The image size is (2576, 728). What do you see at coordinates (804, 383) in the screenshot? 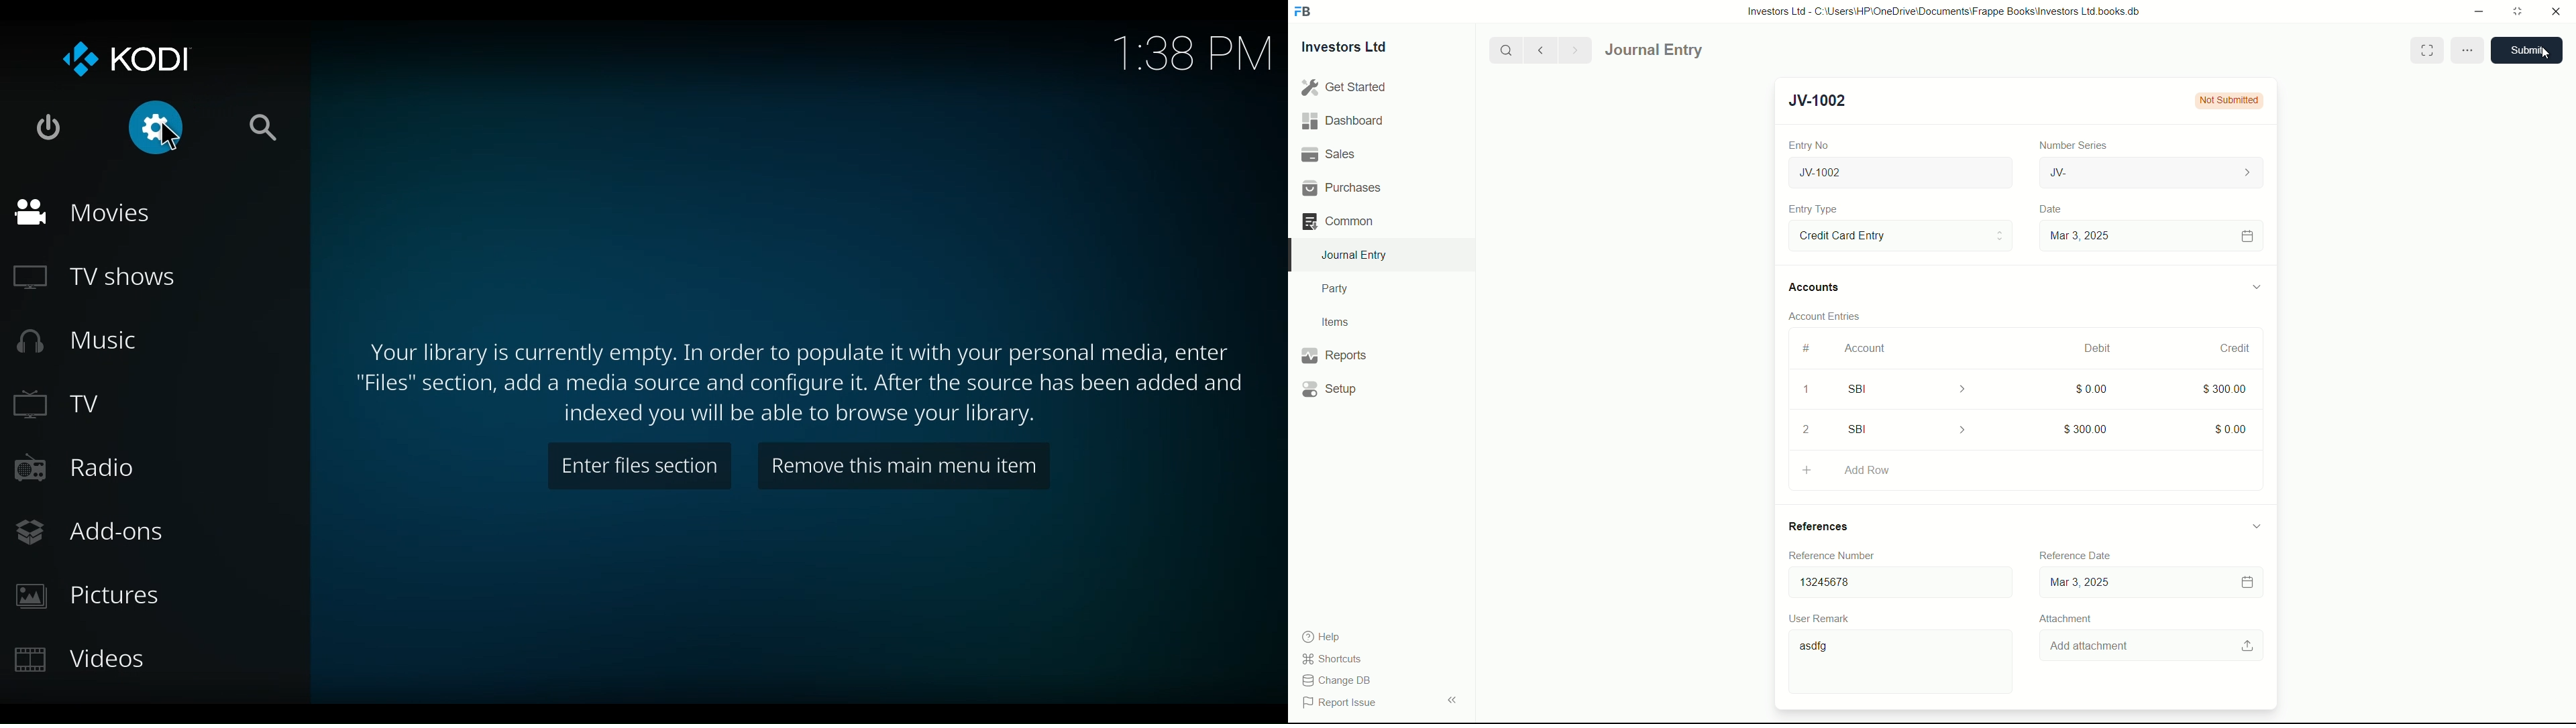
I see `Files section, add a media source and configure it. After the source has been added and` at bounding box center [804, 383].